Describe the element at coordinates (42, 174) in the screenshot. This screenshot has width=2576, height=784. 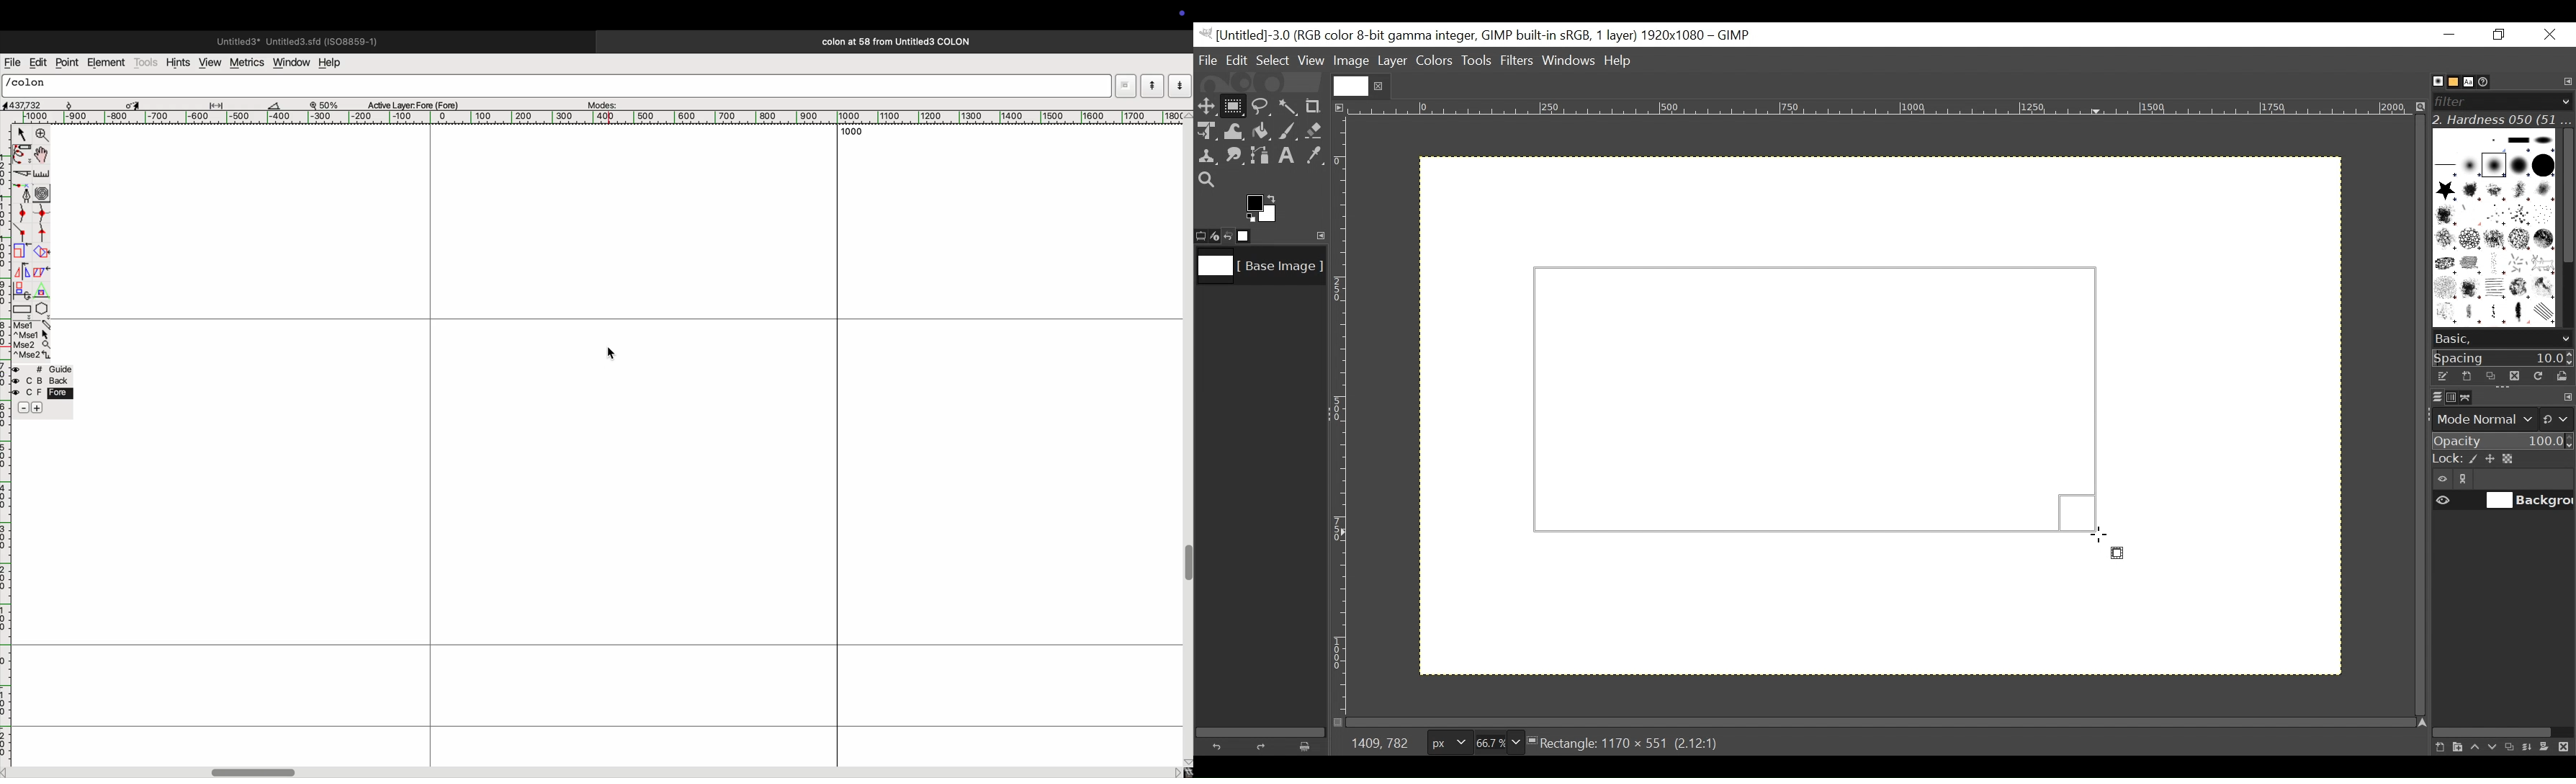
I see `scale` at that location.